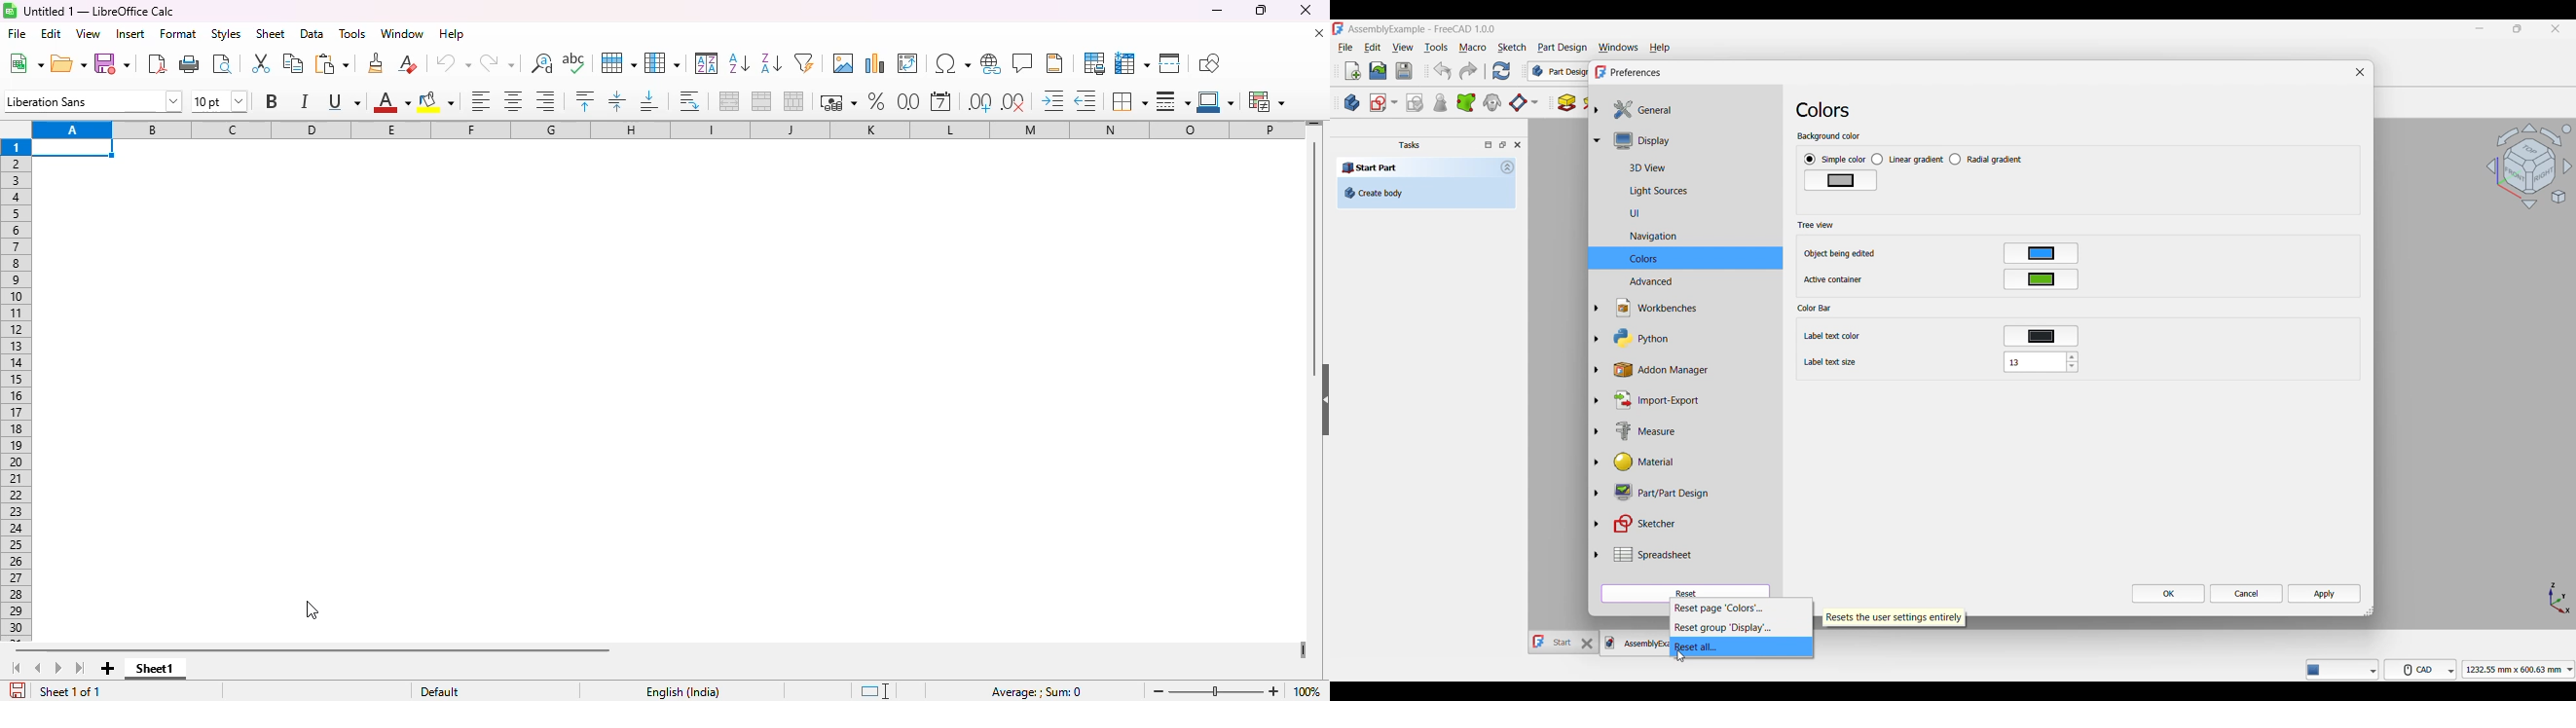 The width and height of the screenshot is (2576, 728). I want to click on sort descending, so click(772, 63).